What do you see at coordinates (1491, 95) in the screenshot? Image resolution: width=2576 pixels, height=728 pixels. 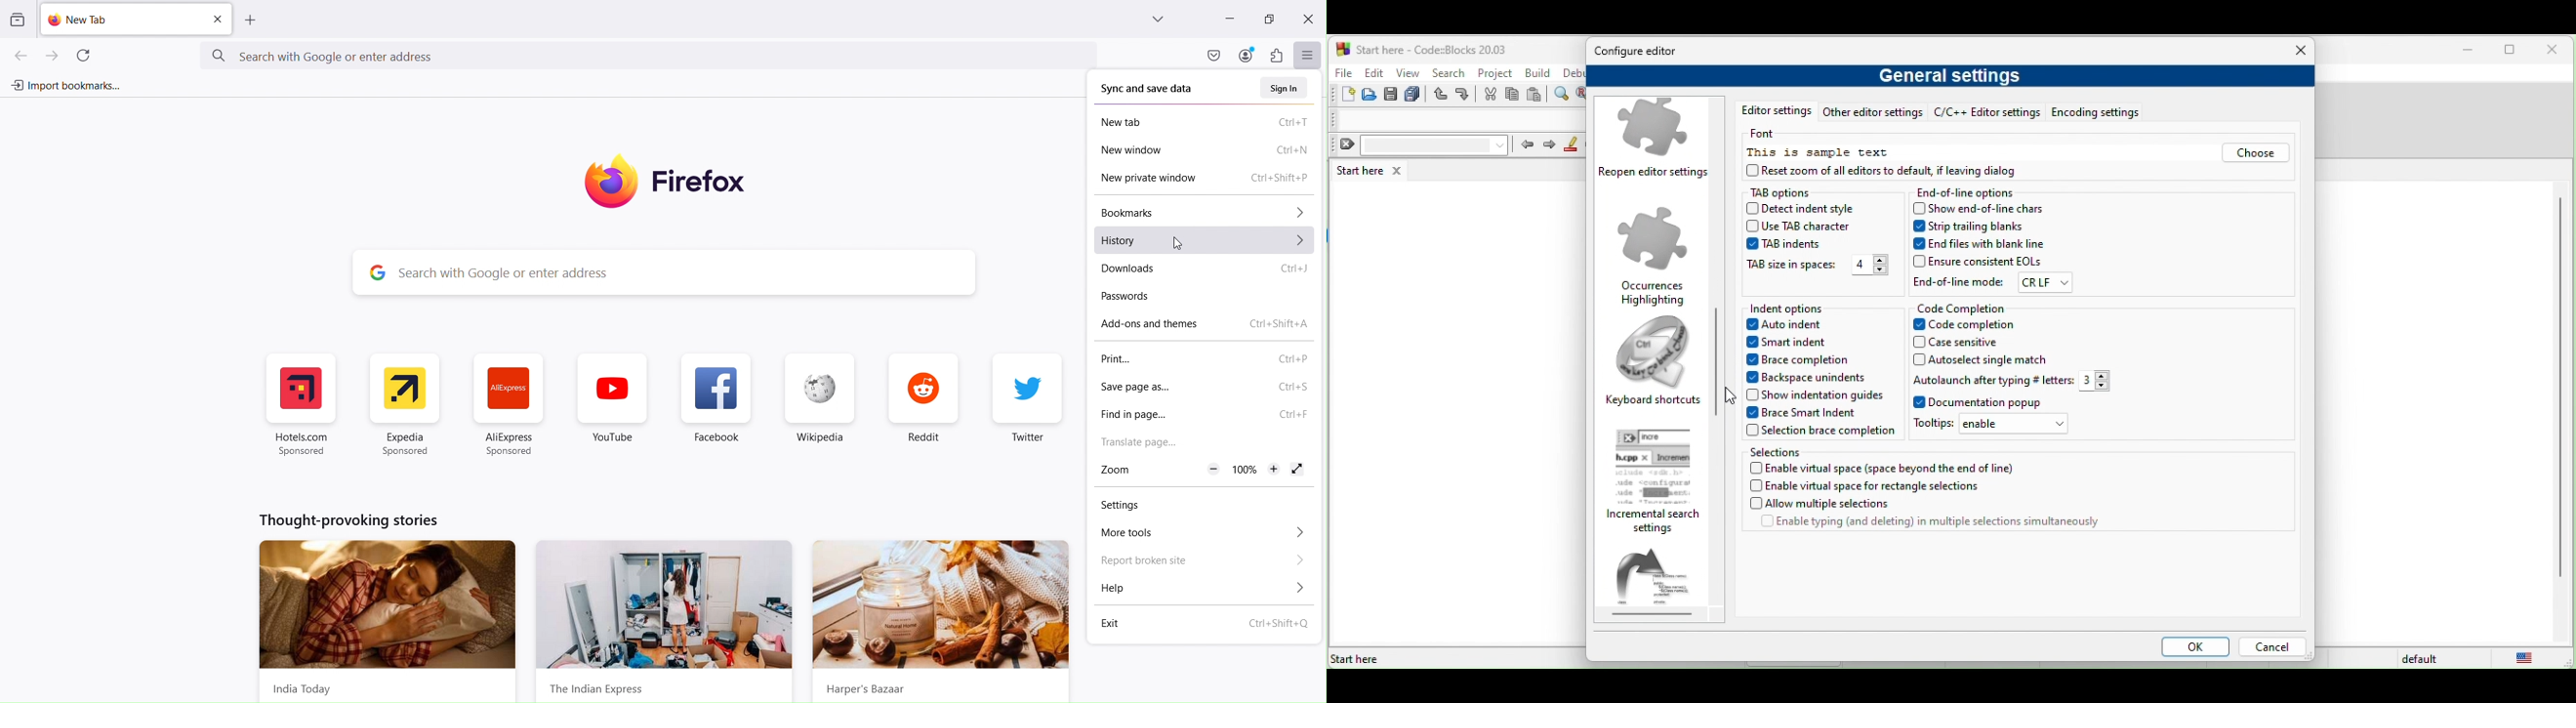 I see `cut` at bounding box center [1491, 95].